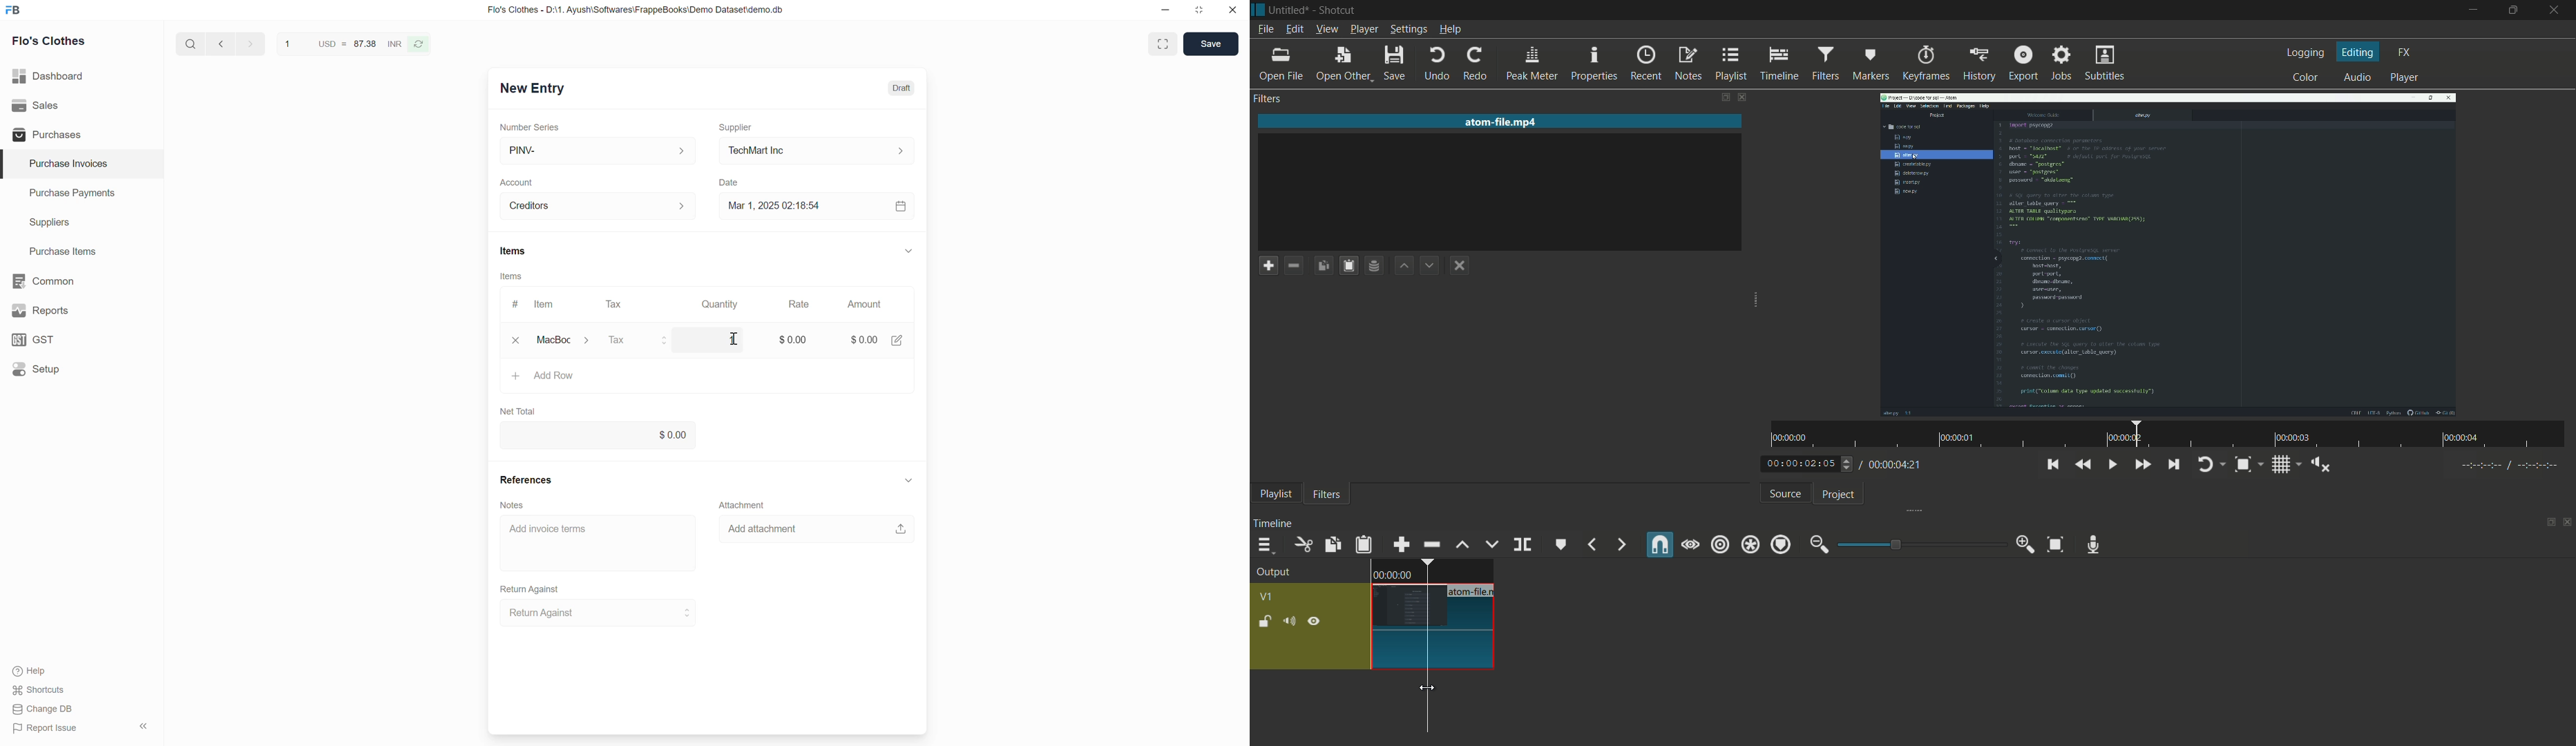  Describe the element at coordinates (1233, 10) in the screenshot. I see `Close` at that location.